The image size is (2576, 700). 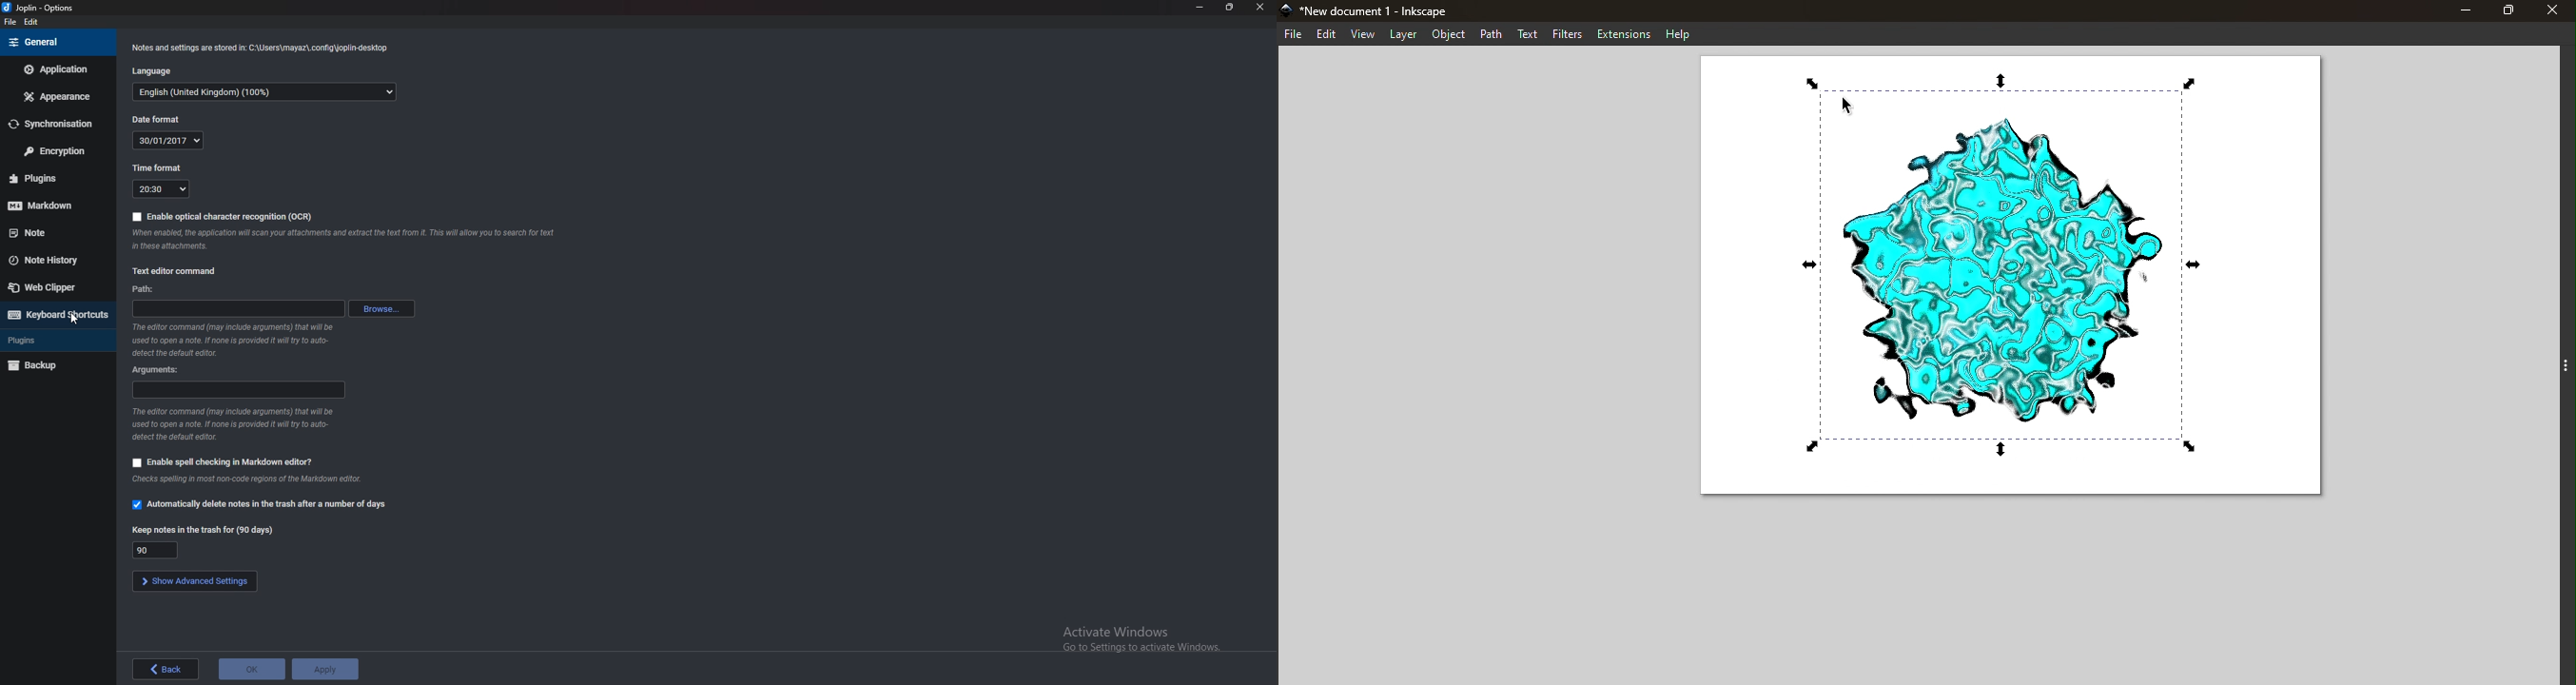 I want to click on Arguments, so click(x=239, y=390).